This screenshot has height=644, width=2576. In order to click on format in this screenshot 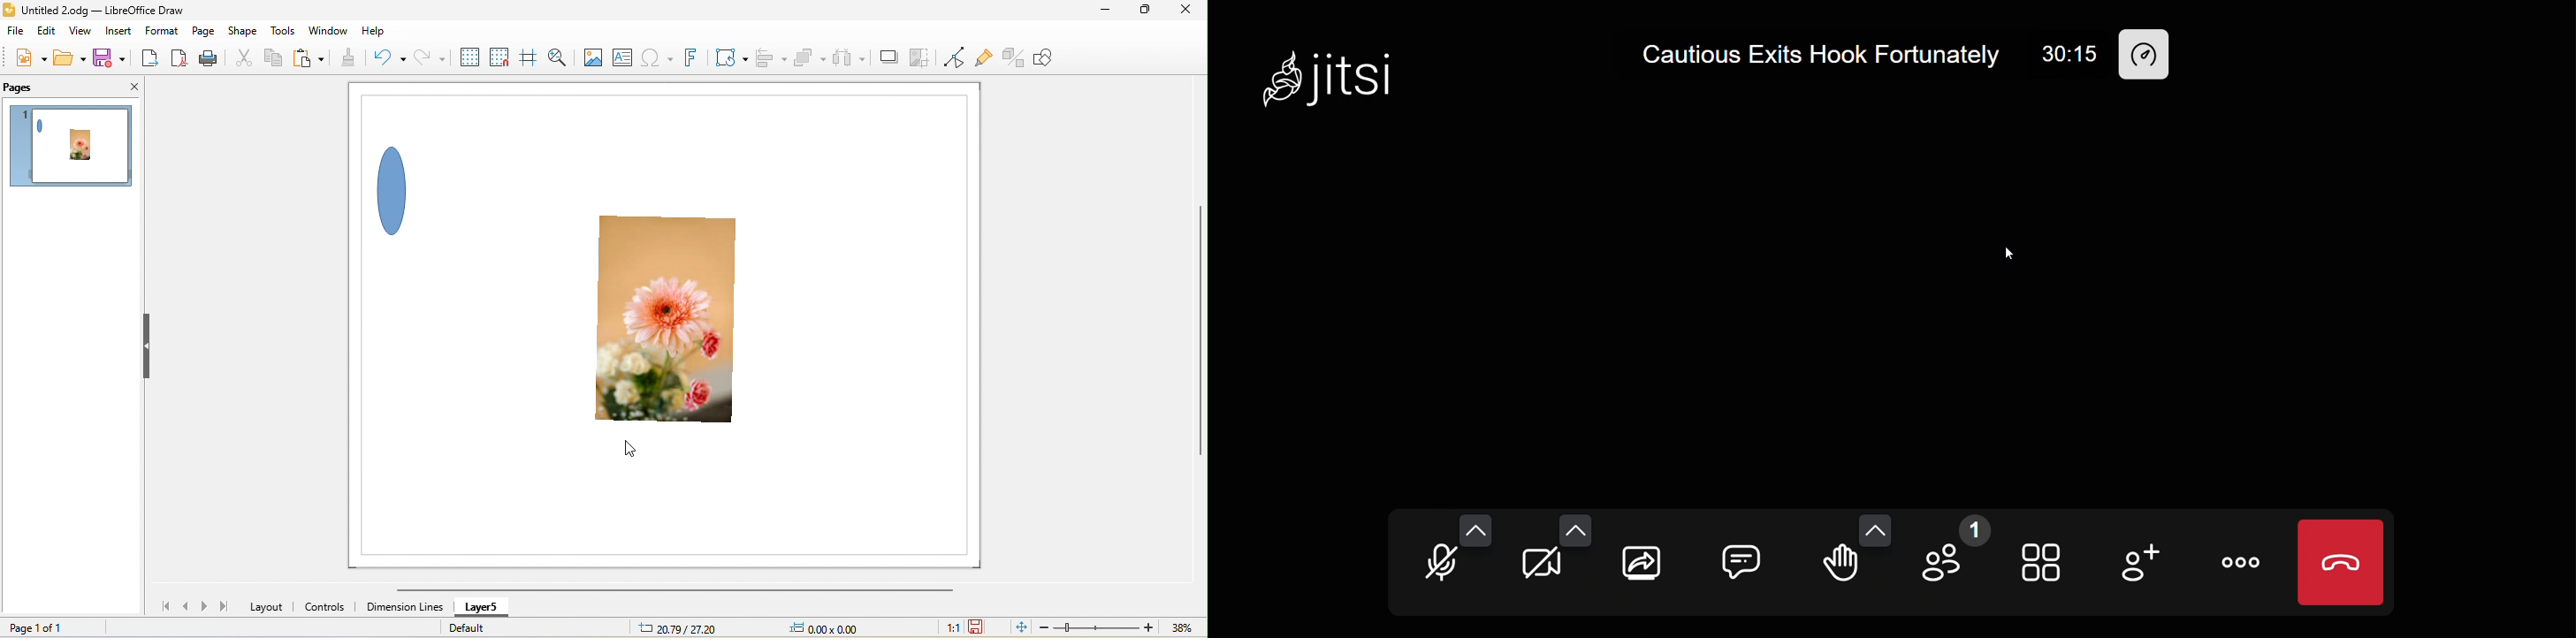, I will do `click(162, 31)`.